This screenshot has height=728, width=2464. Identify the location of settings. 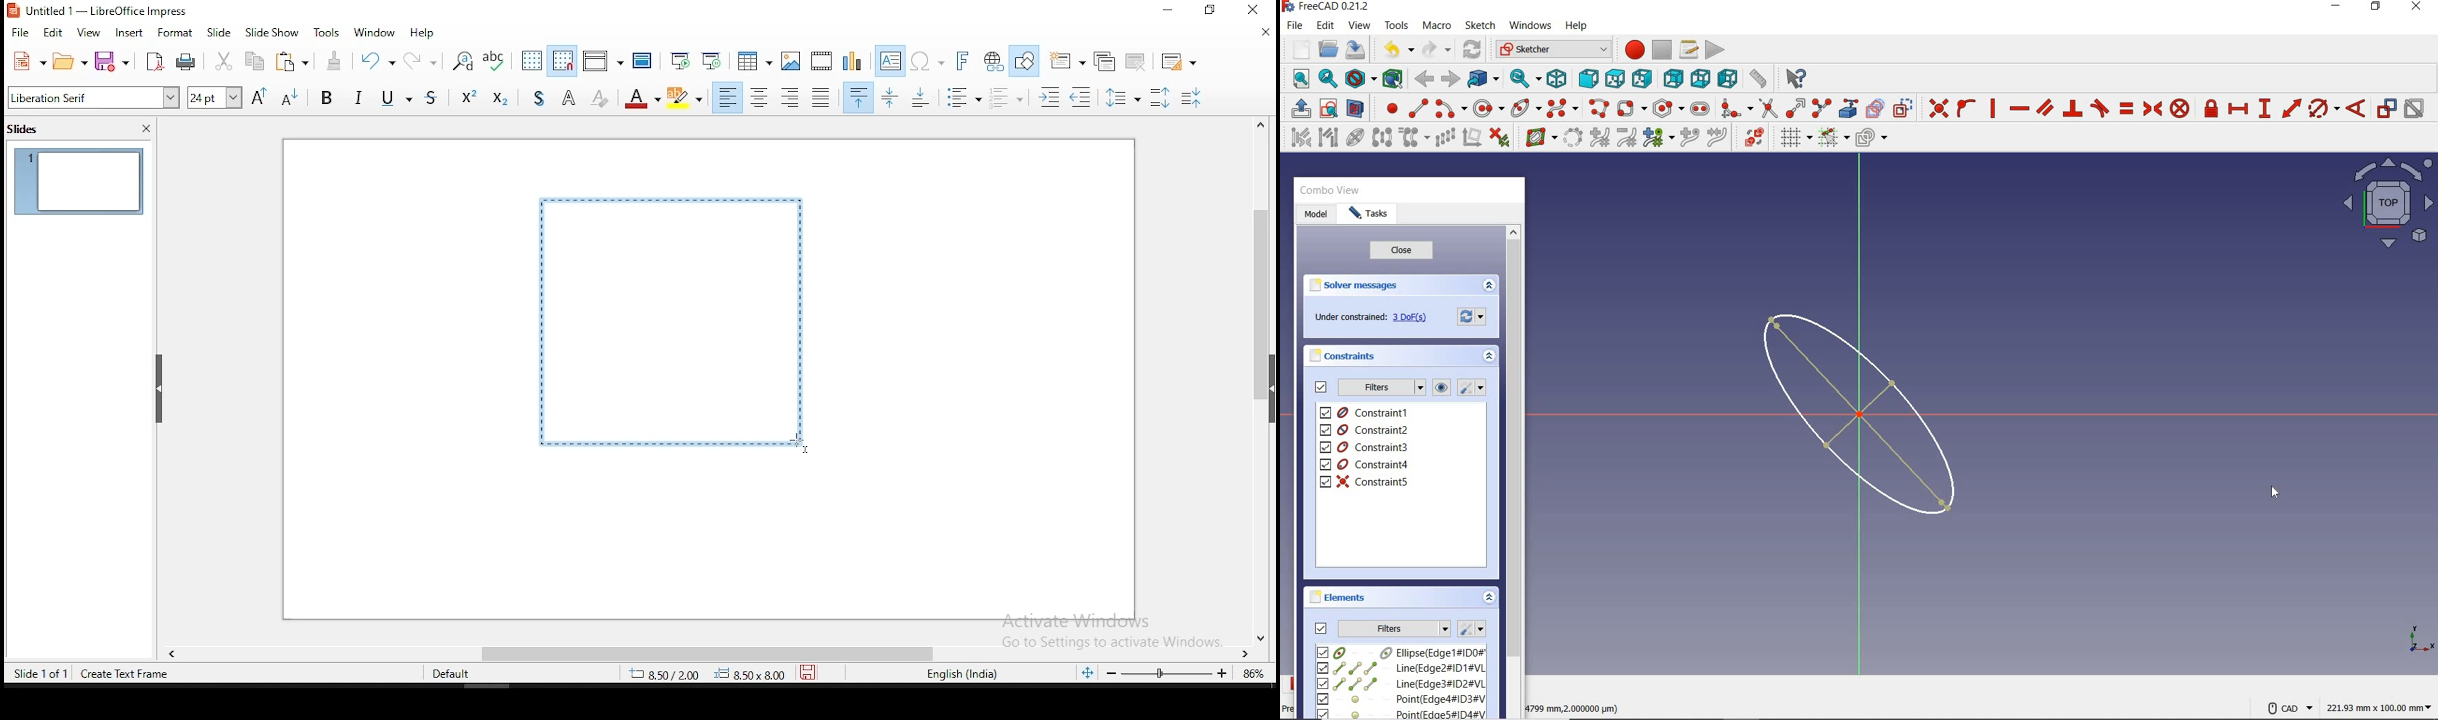
(1471, 629).